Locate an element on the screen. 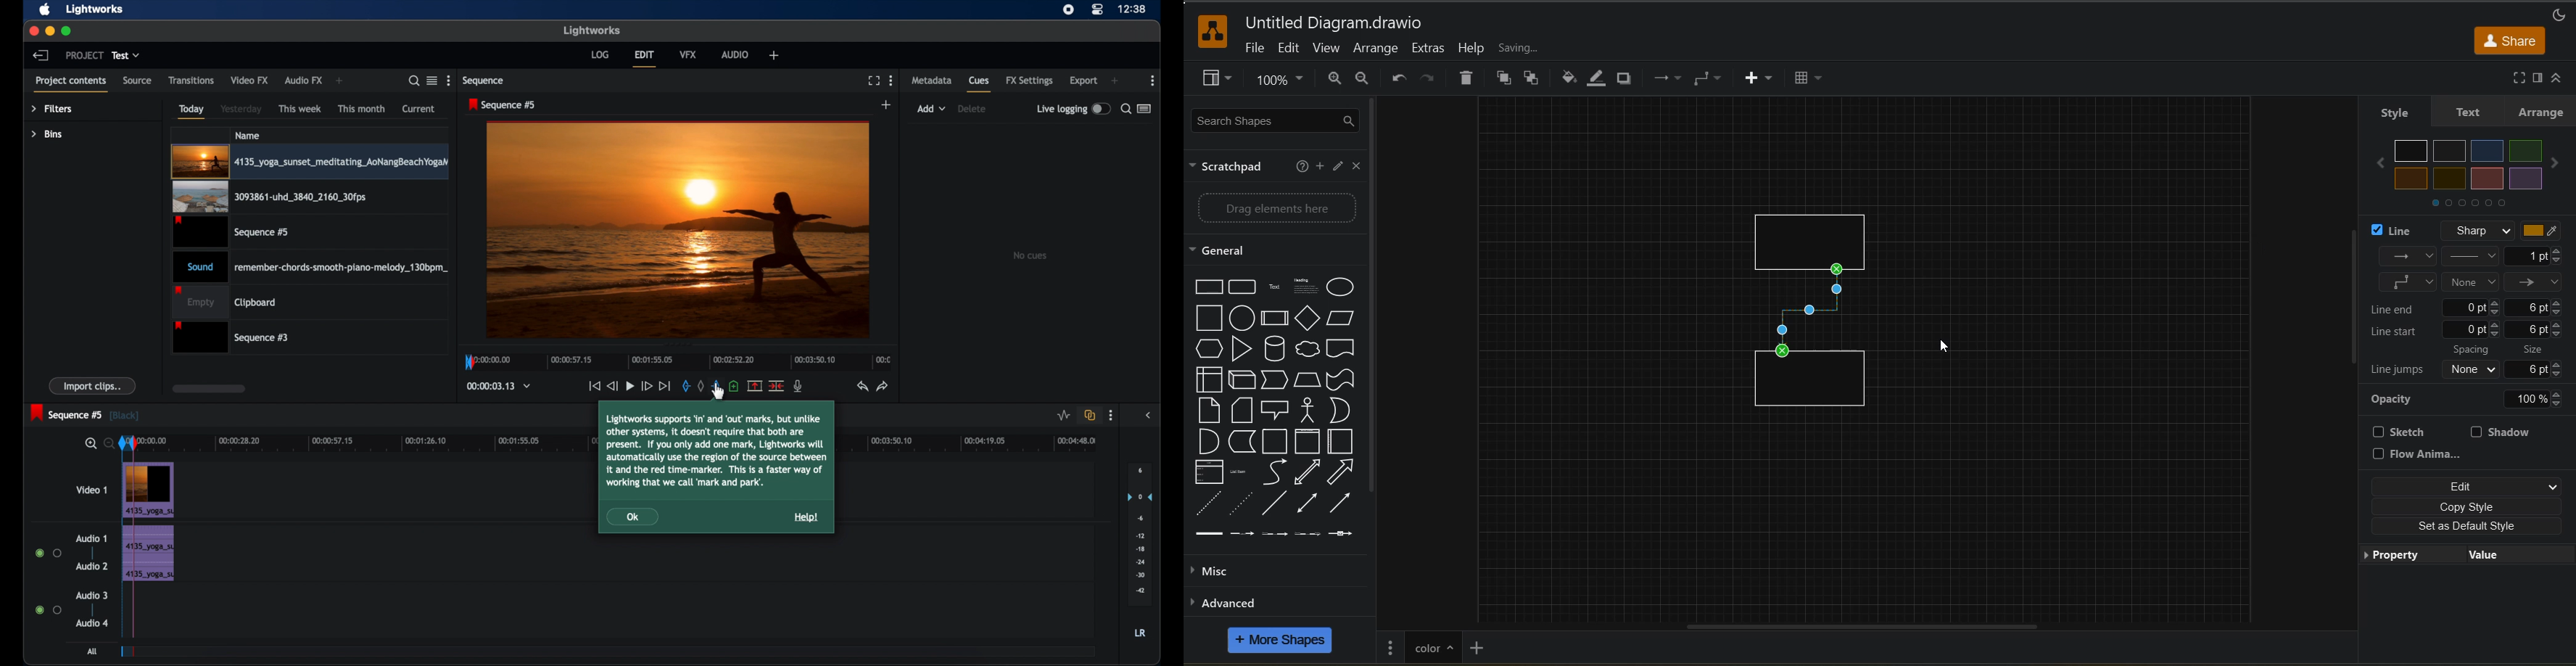 This screenshot has width=2576, height=672. table is located at coordinates (1813, 80).